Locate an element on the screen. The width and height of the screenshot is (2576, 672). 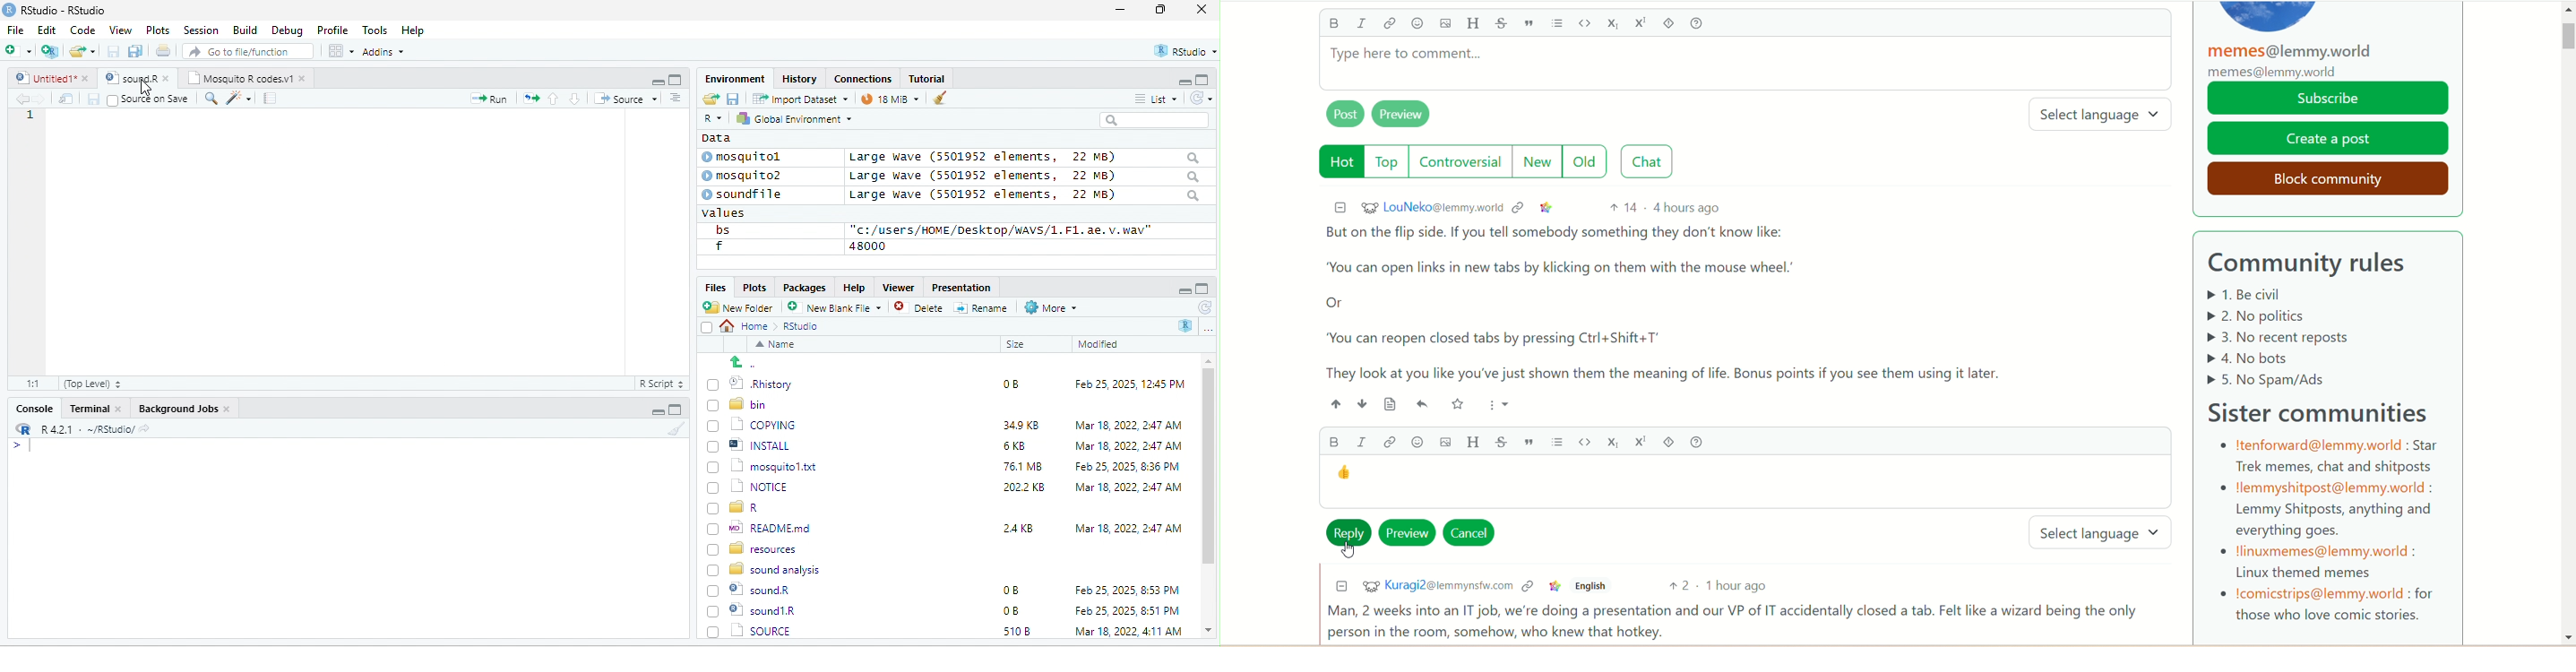
brush is located at coordinates (935, 99).